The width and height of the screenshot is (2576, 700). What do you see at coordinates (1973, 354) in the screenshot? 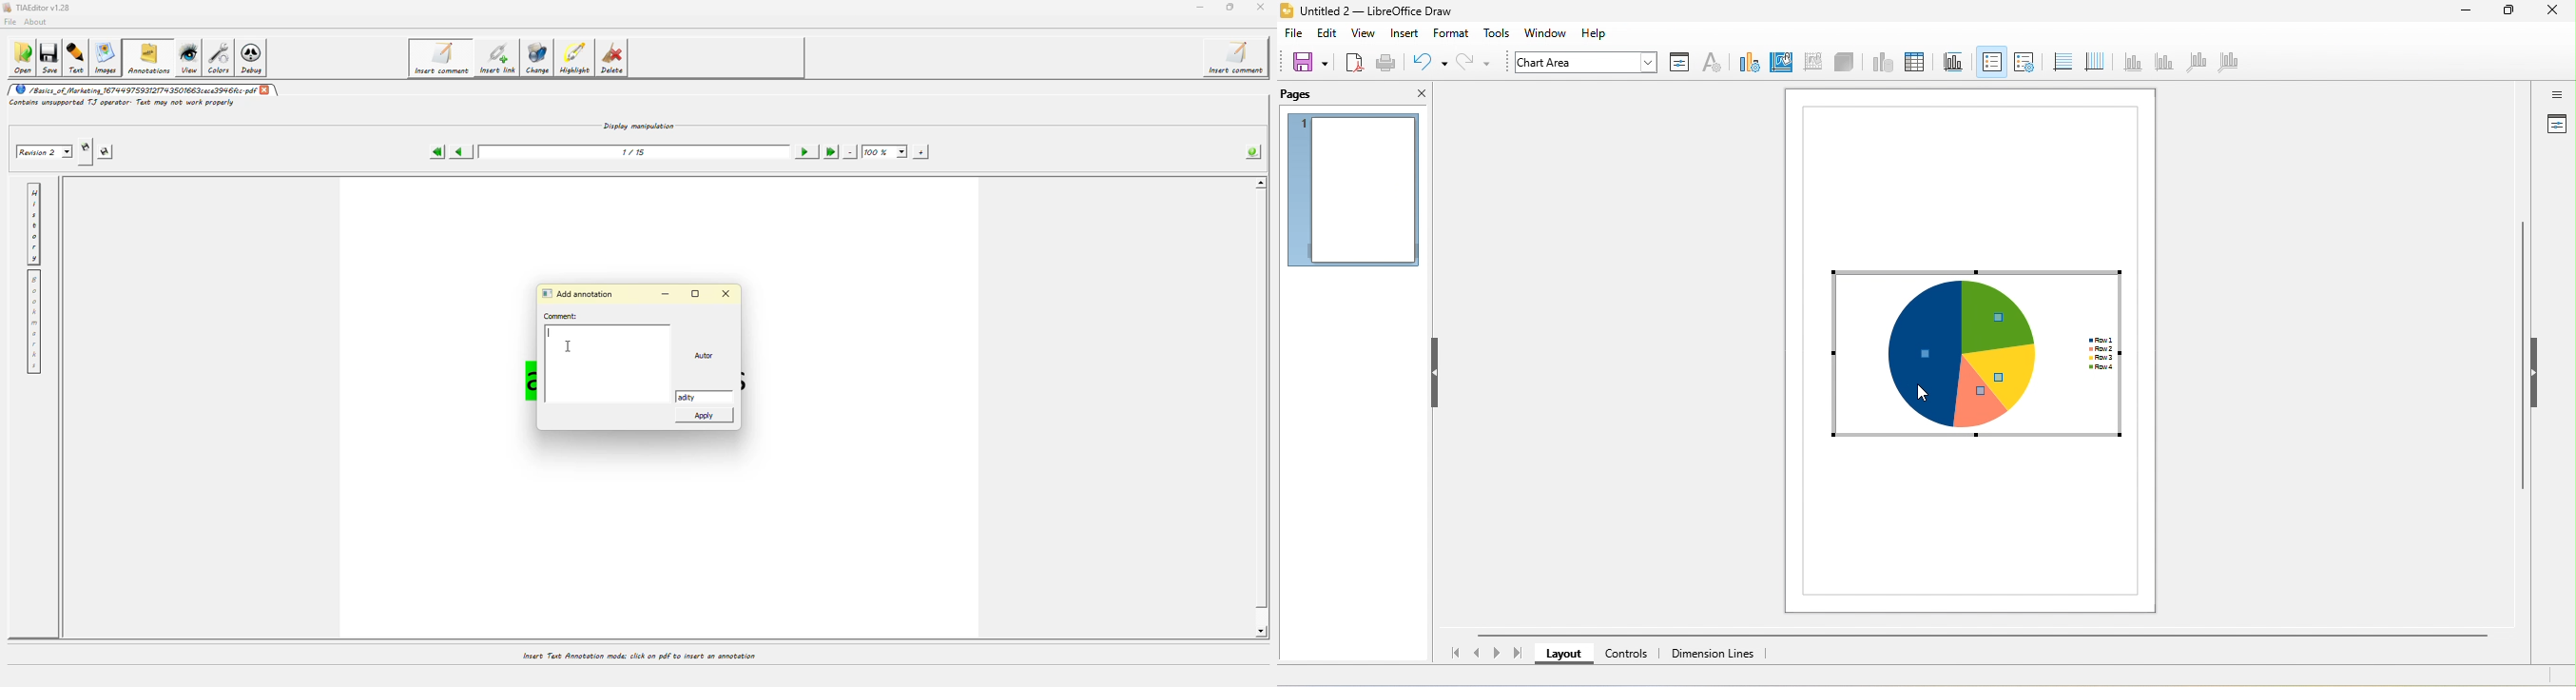
I see `all data points marked` at bounding box center [1973, 354].